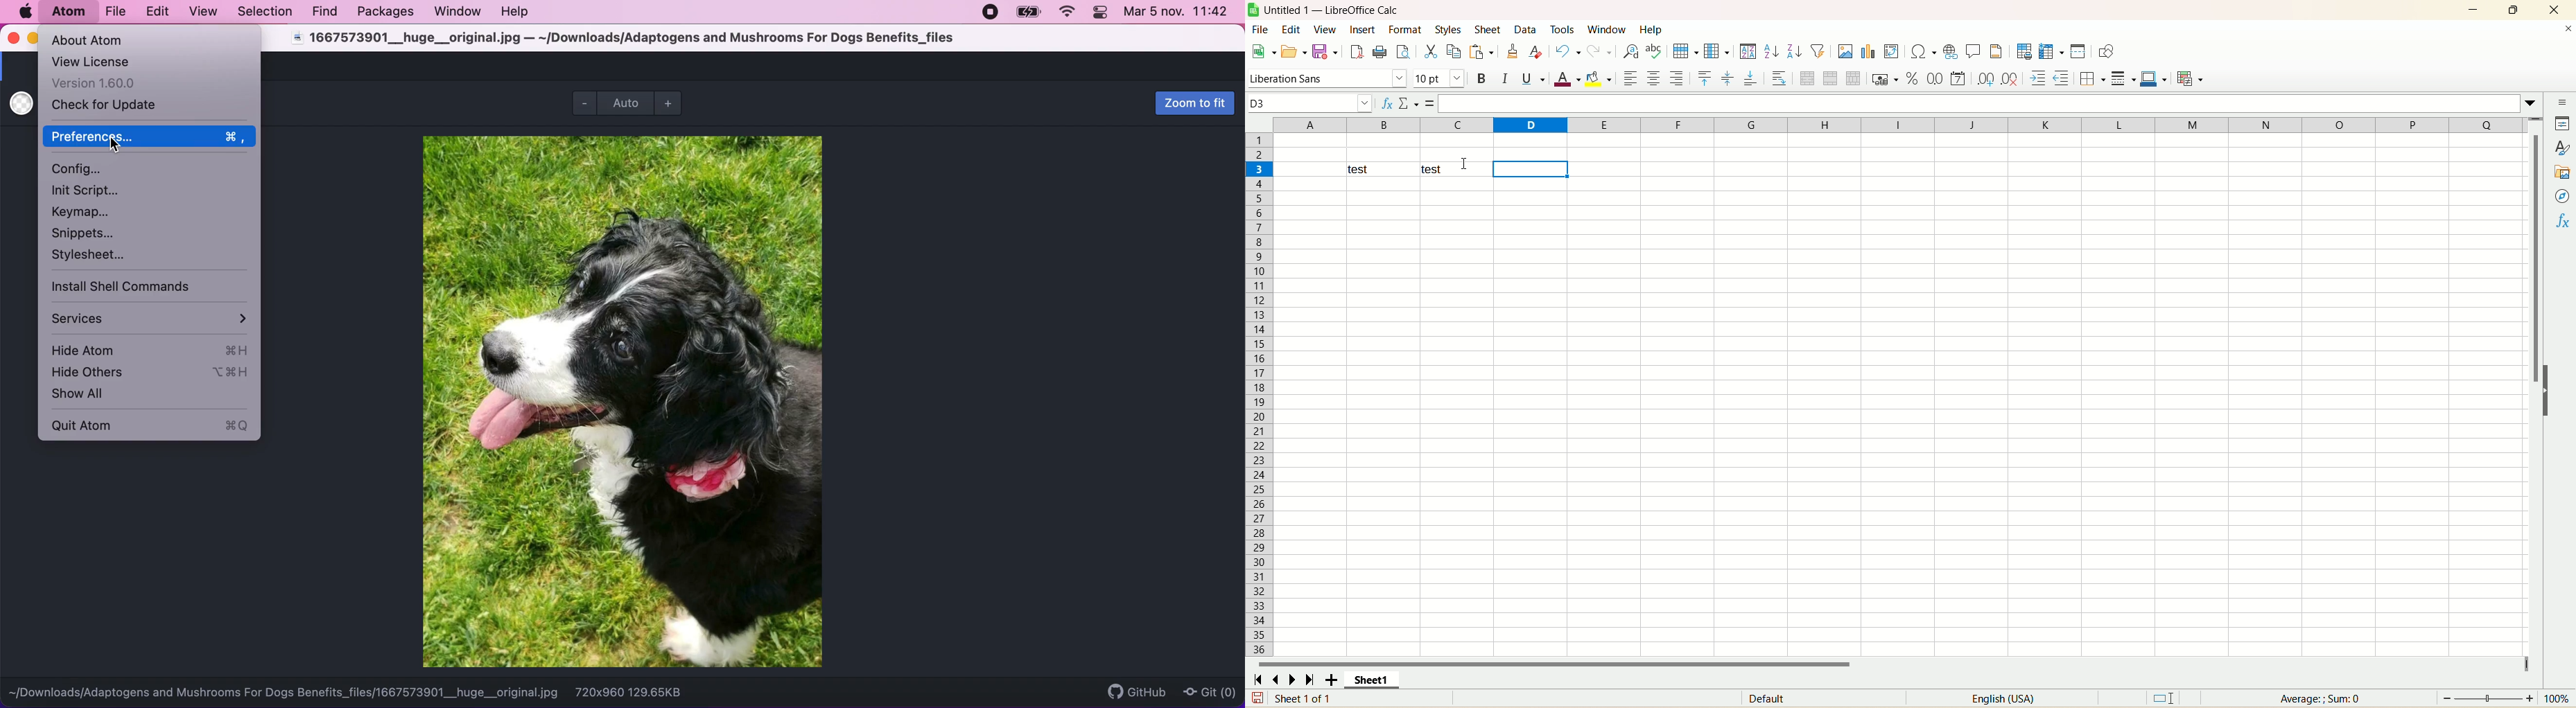 The image size is (2576, 728). I want to click on background color, so click(1599, 78).